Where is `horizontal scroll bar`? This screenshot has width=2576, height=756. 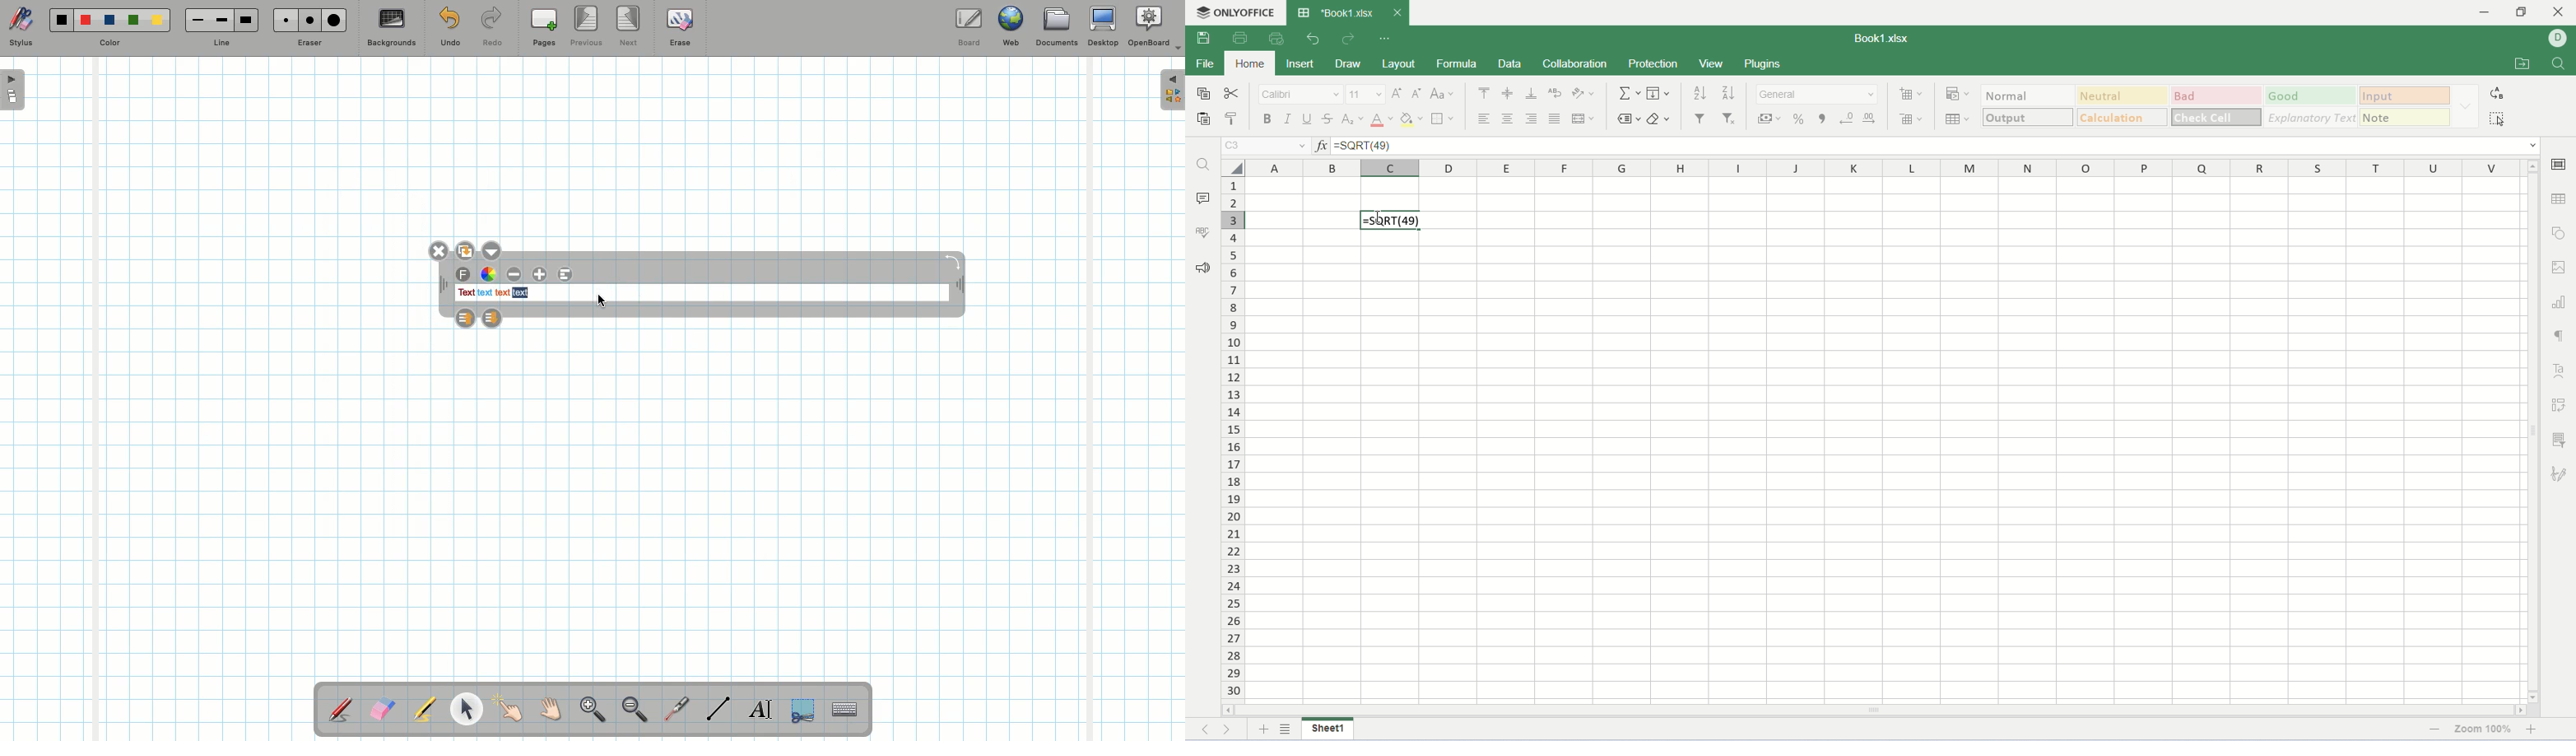
horizontal scroll bar is located at coordinates (1875, 710).